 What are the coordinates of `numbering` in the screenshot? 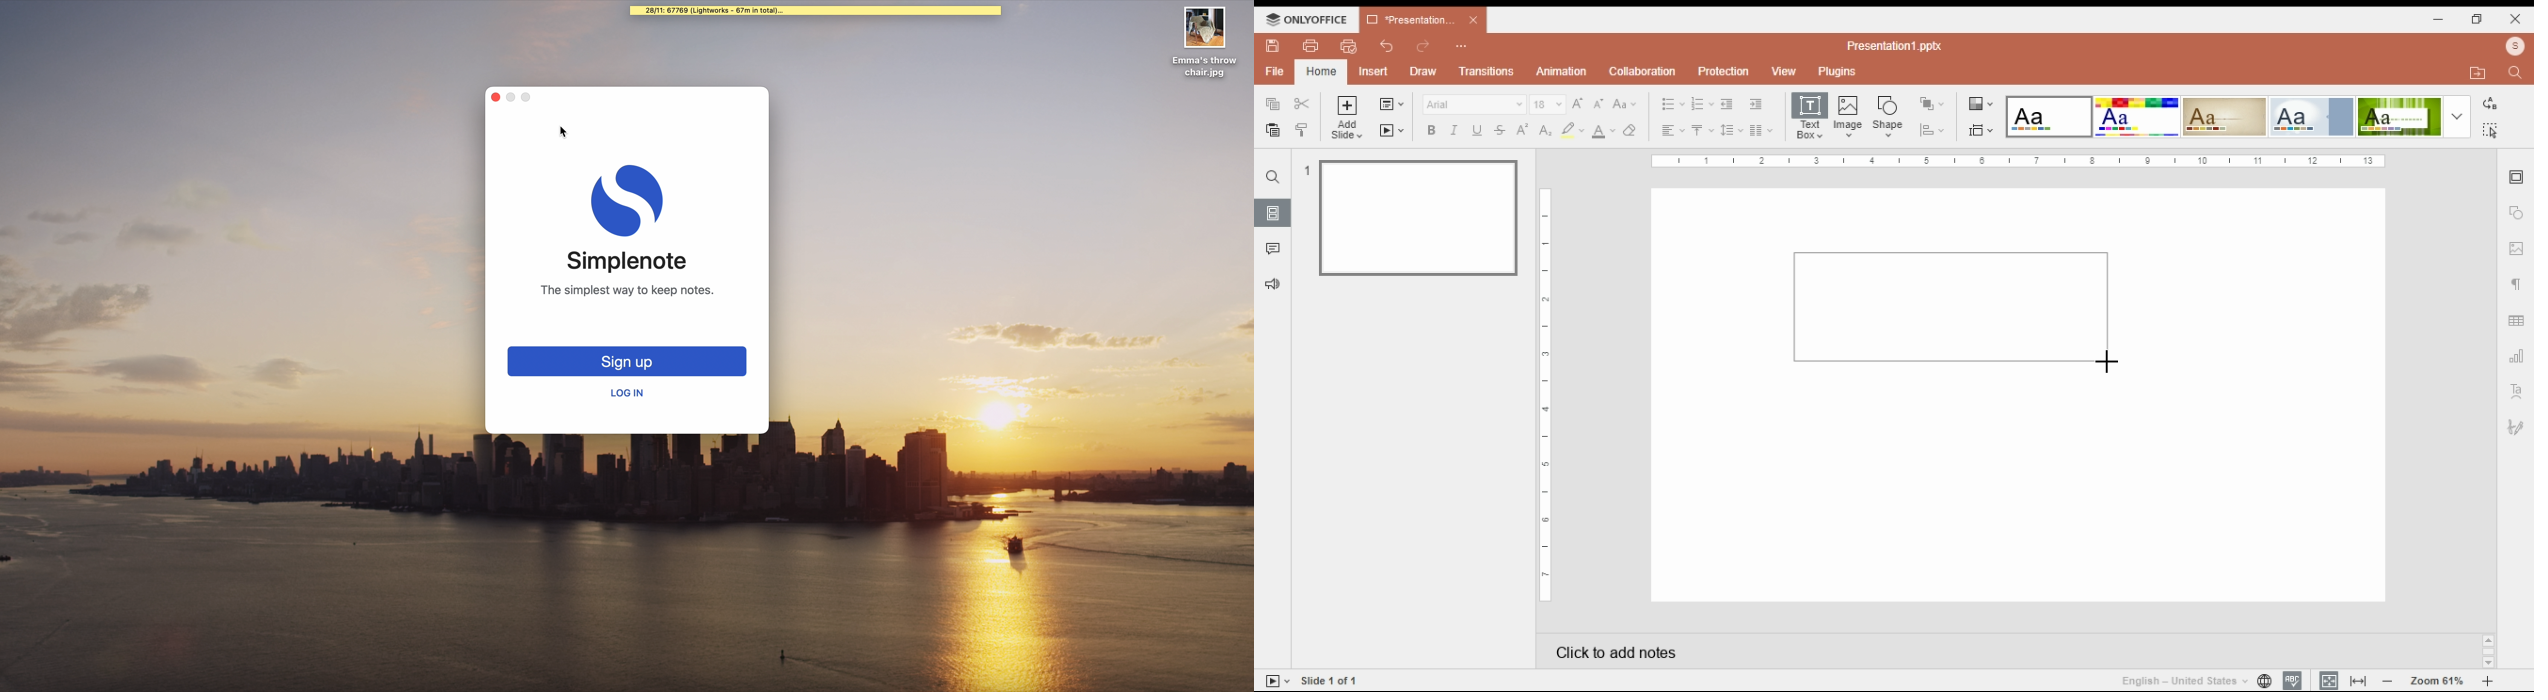 It's located at (1702, 104).